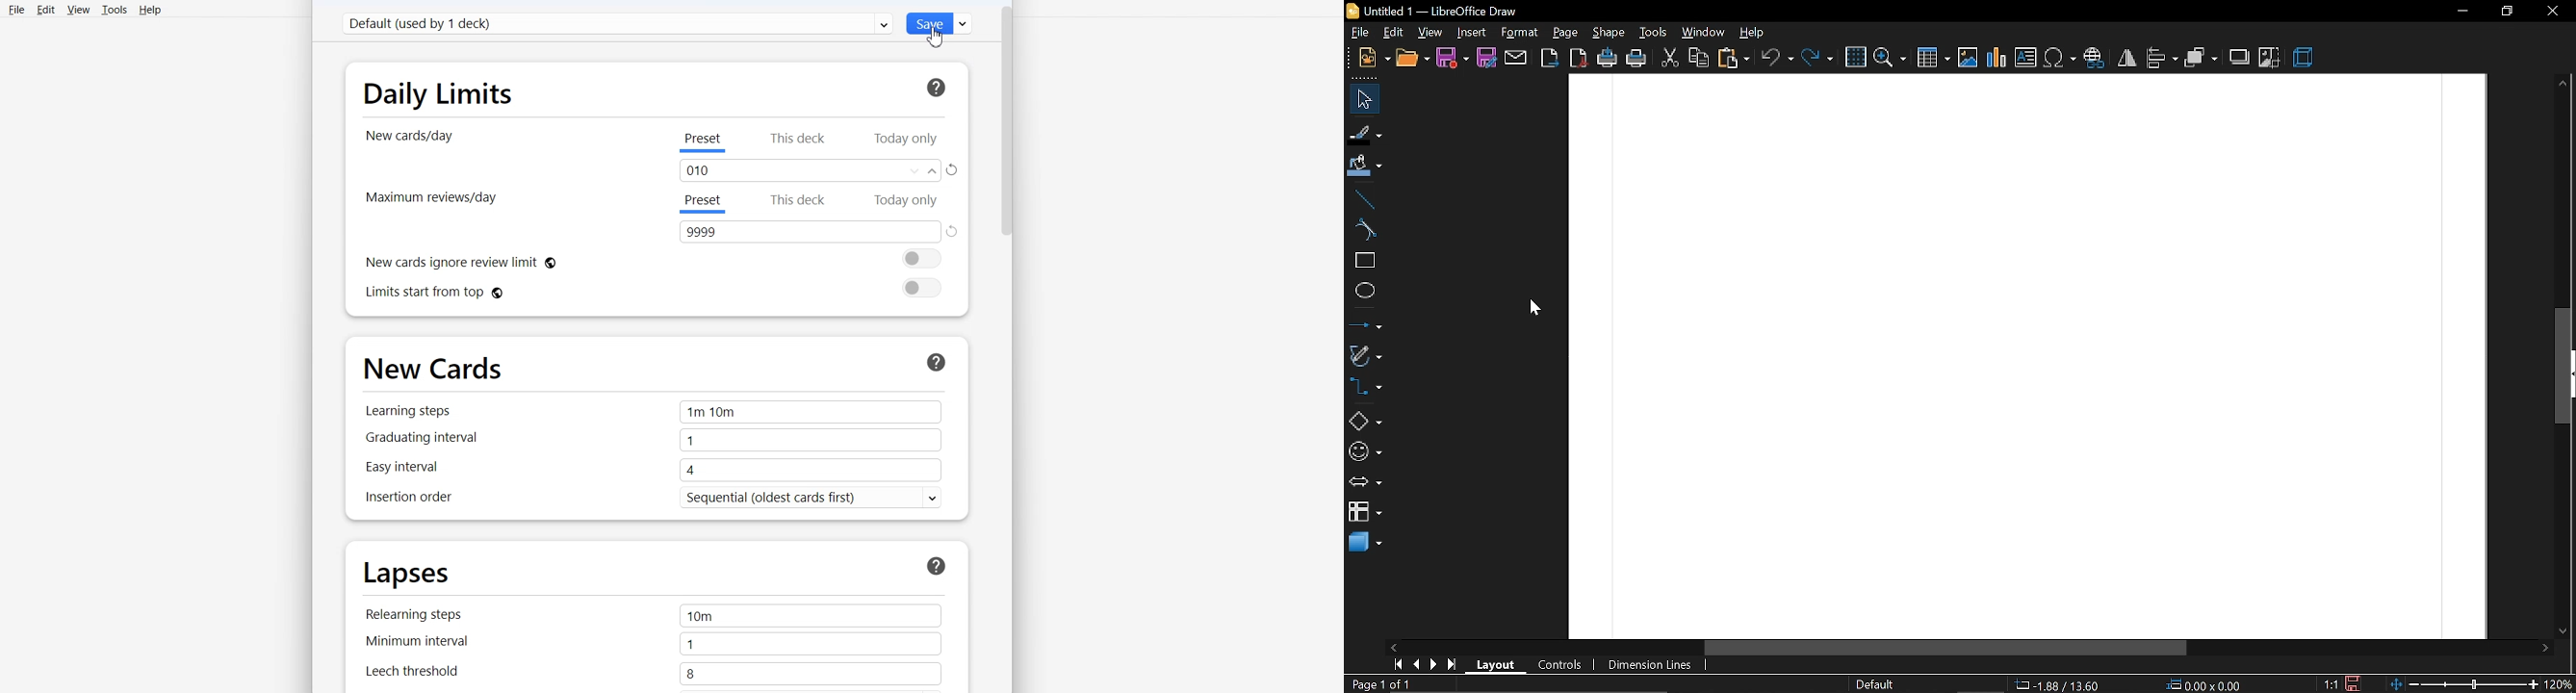 Image resolution: width=2576 pixels, height=700 pixels. I want to click on Page 1 of 1, so click(1383, 684).